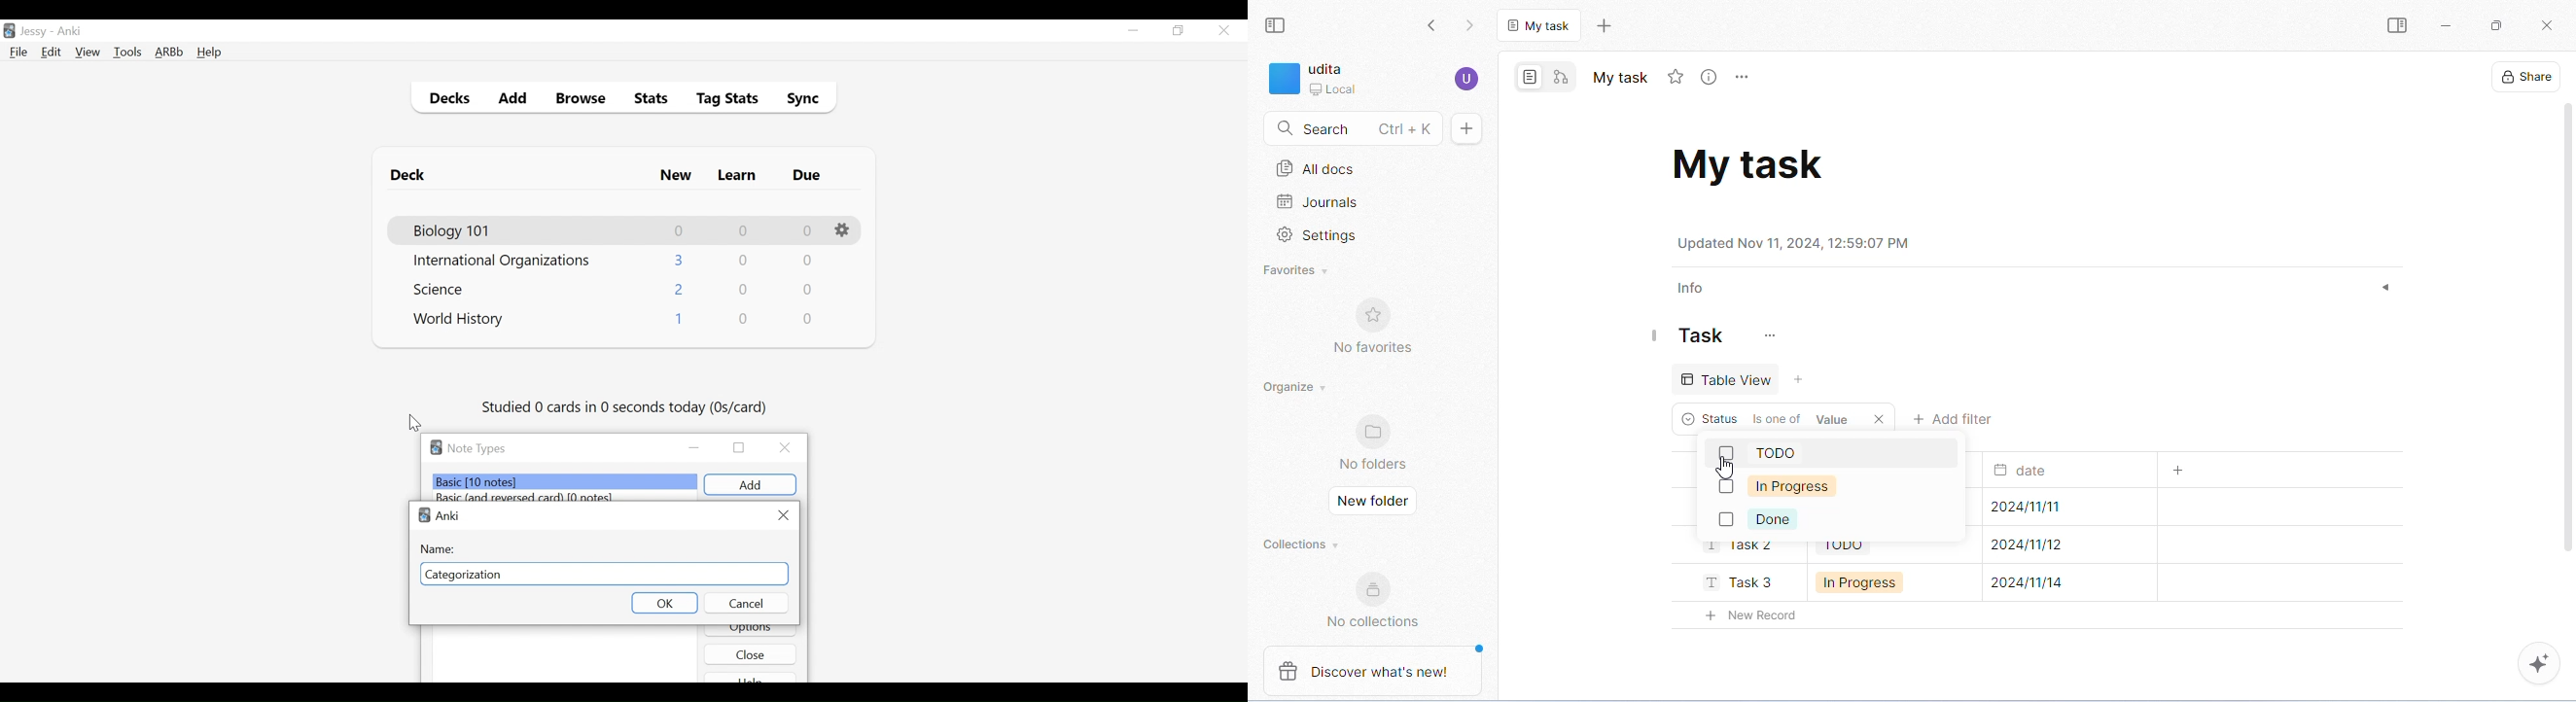 The width and height of the screenshot is (2576, 728). What do you see at coordinates (807, 262) in the screenshot?
I see `Due Card Count` at bounding box center [807, 262].